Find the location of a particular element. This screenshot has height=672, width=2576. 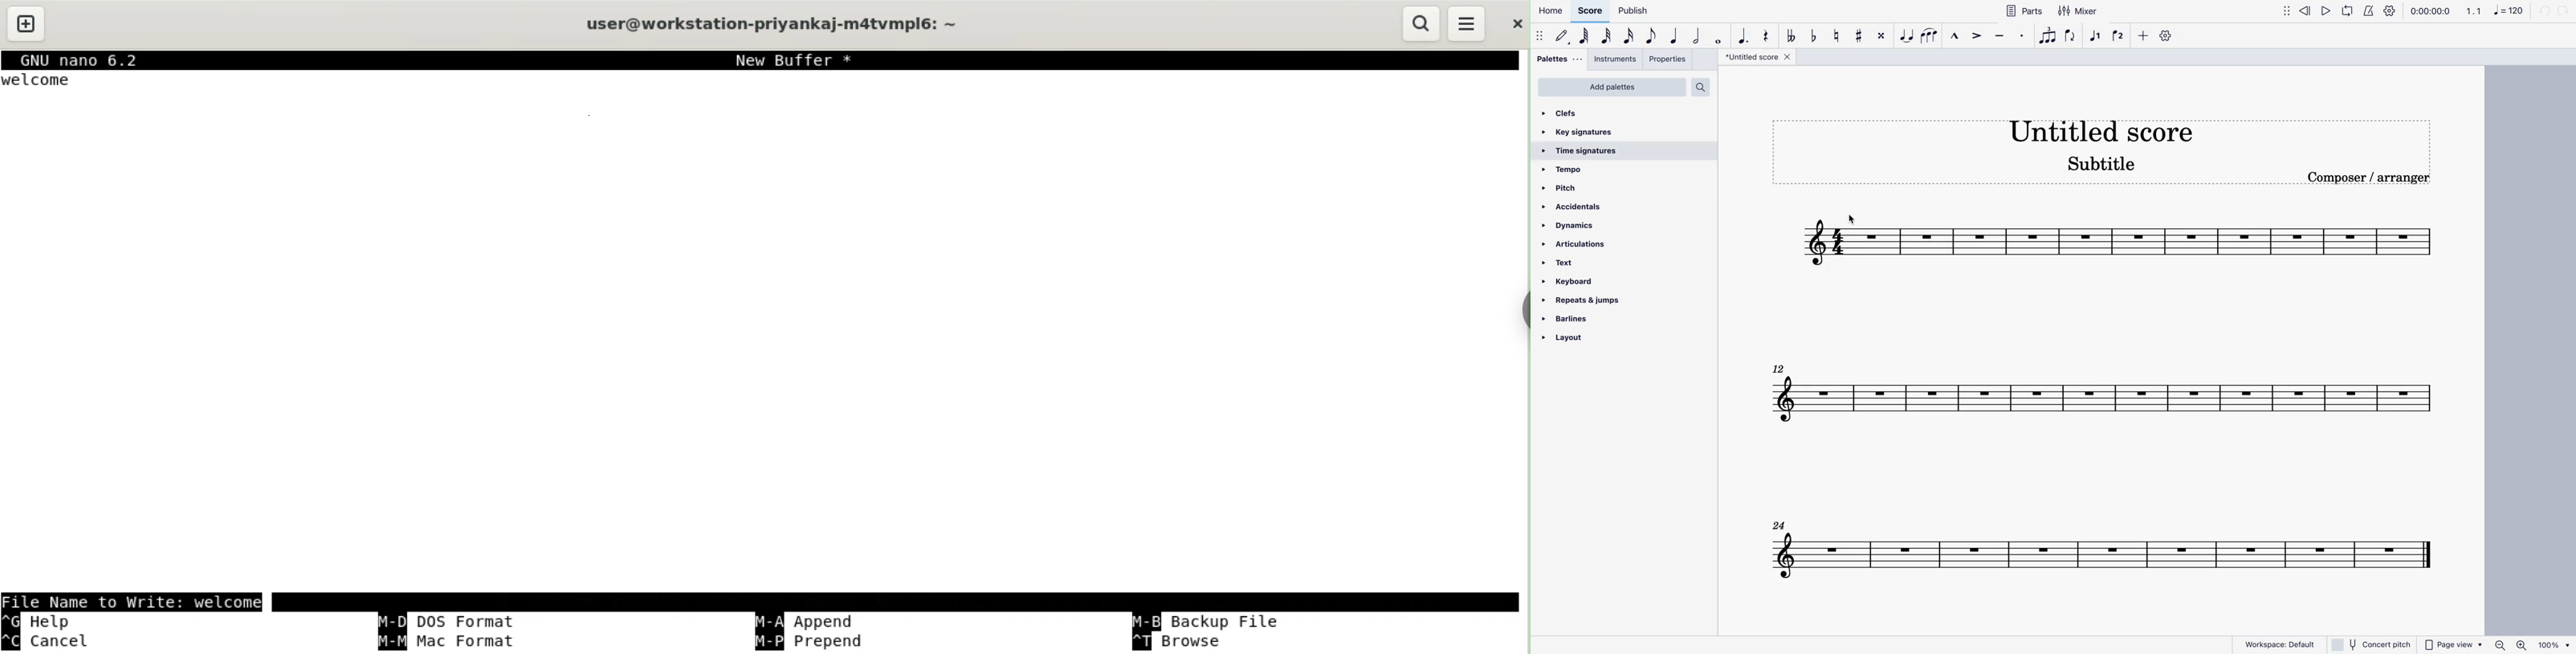

whole note is located at coordinates (1718, 41).